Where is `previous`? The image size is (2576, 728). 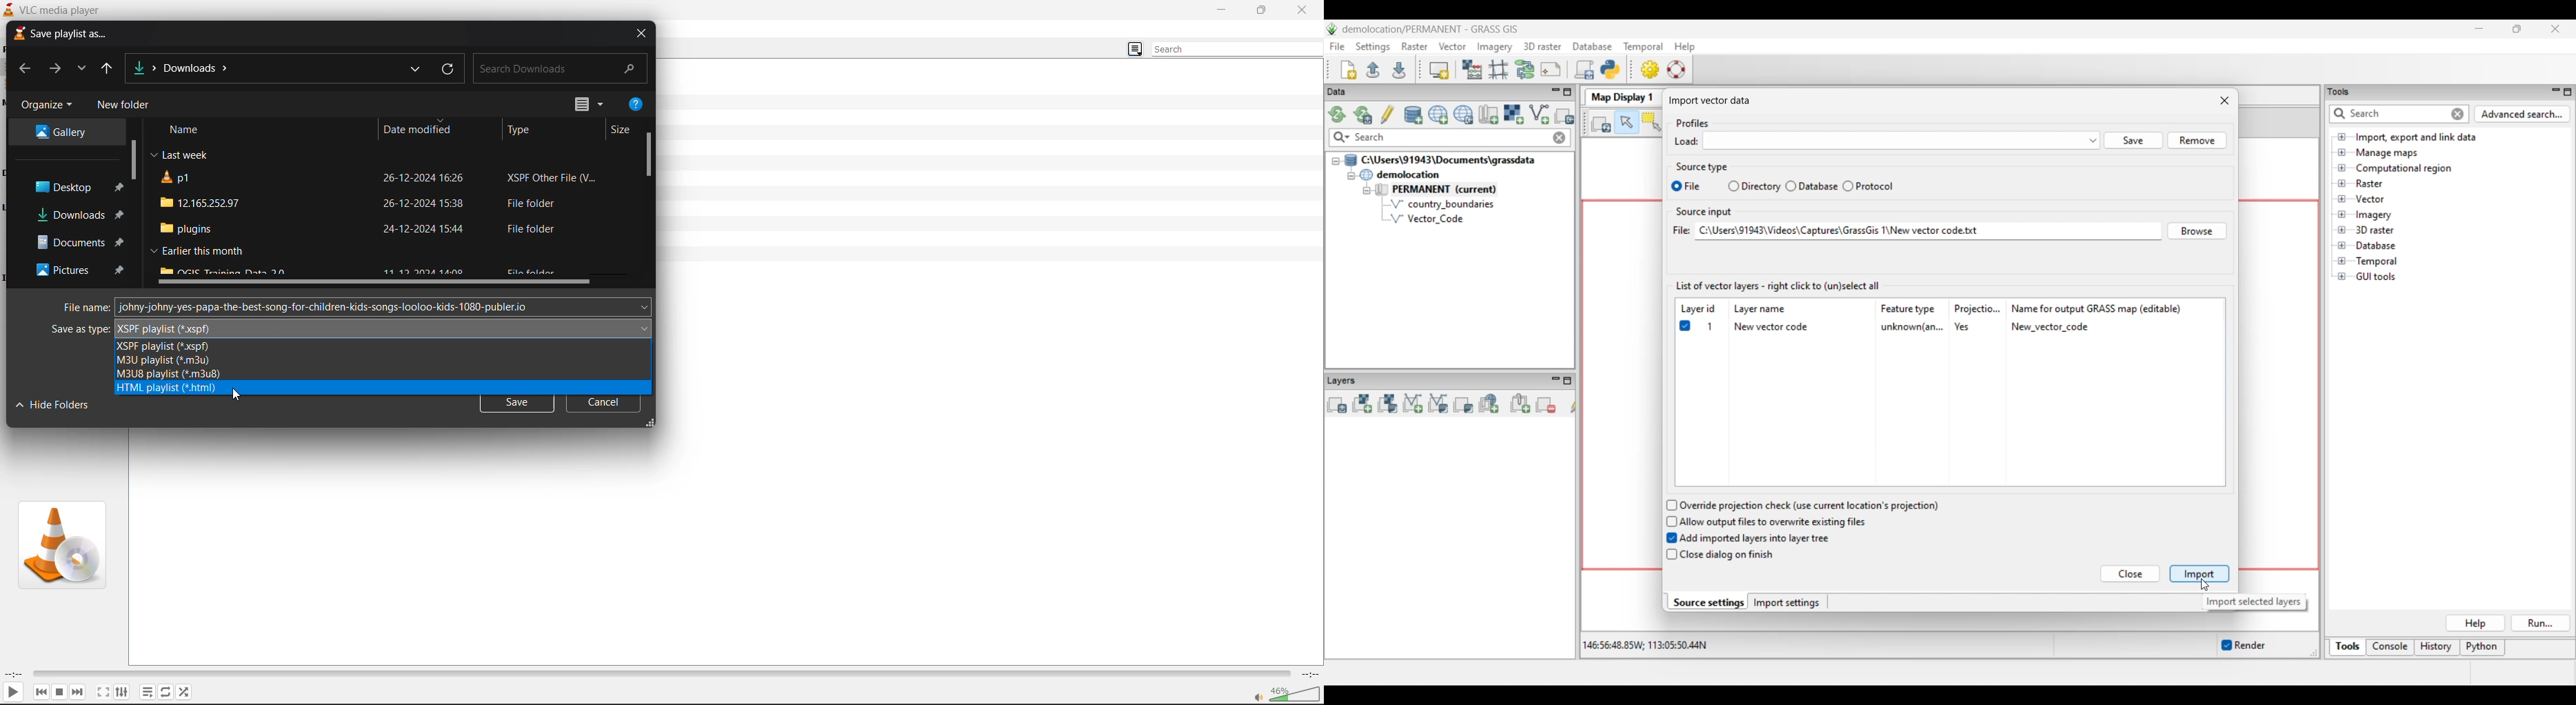 previous is located at coordinates (21, 70).